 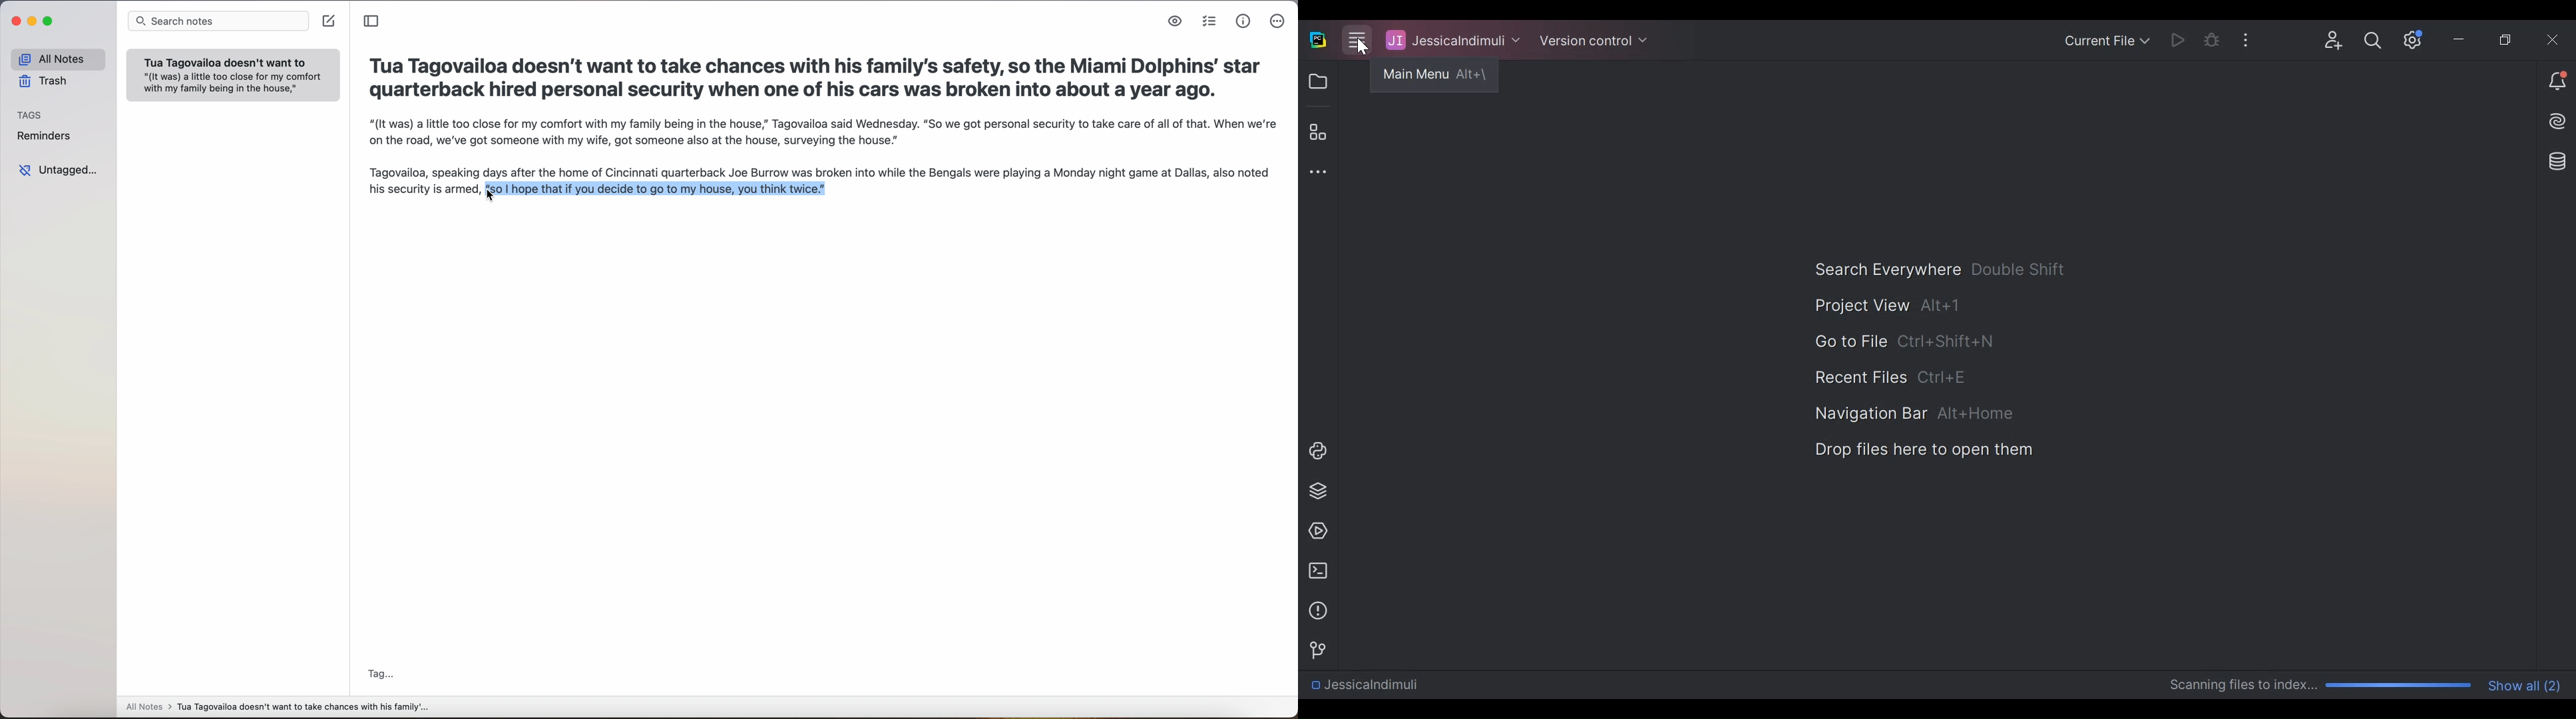 What do you see at coordinates (1277, 22) in the screenshot?
I see `more options` at bounding box center [1277, 22].